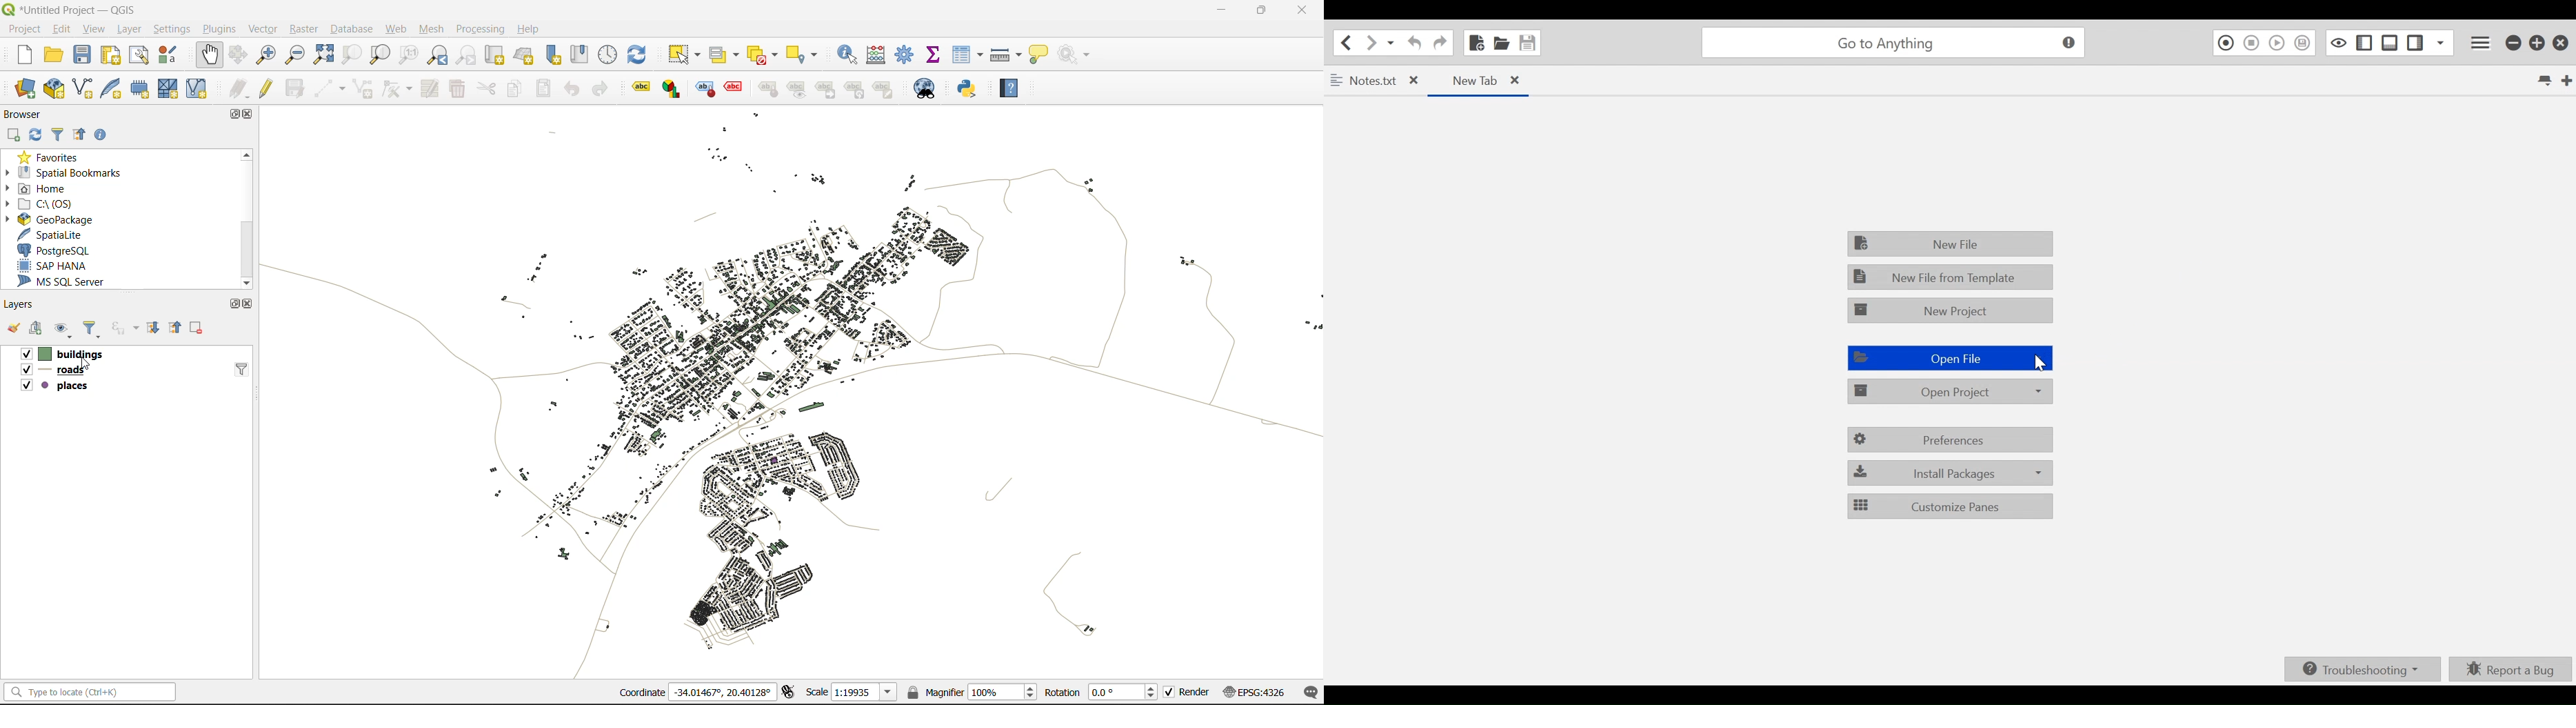 The height and width of the screenshot is (728, 2576). I want to click on toggle edits, so click(266, 87).